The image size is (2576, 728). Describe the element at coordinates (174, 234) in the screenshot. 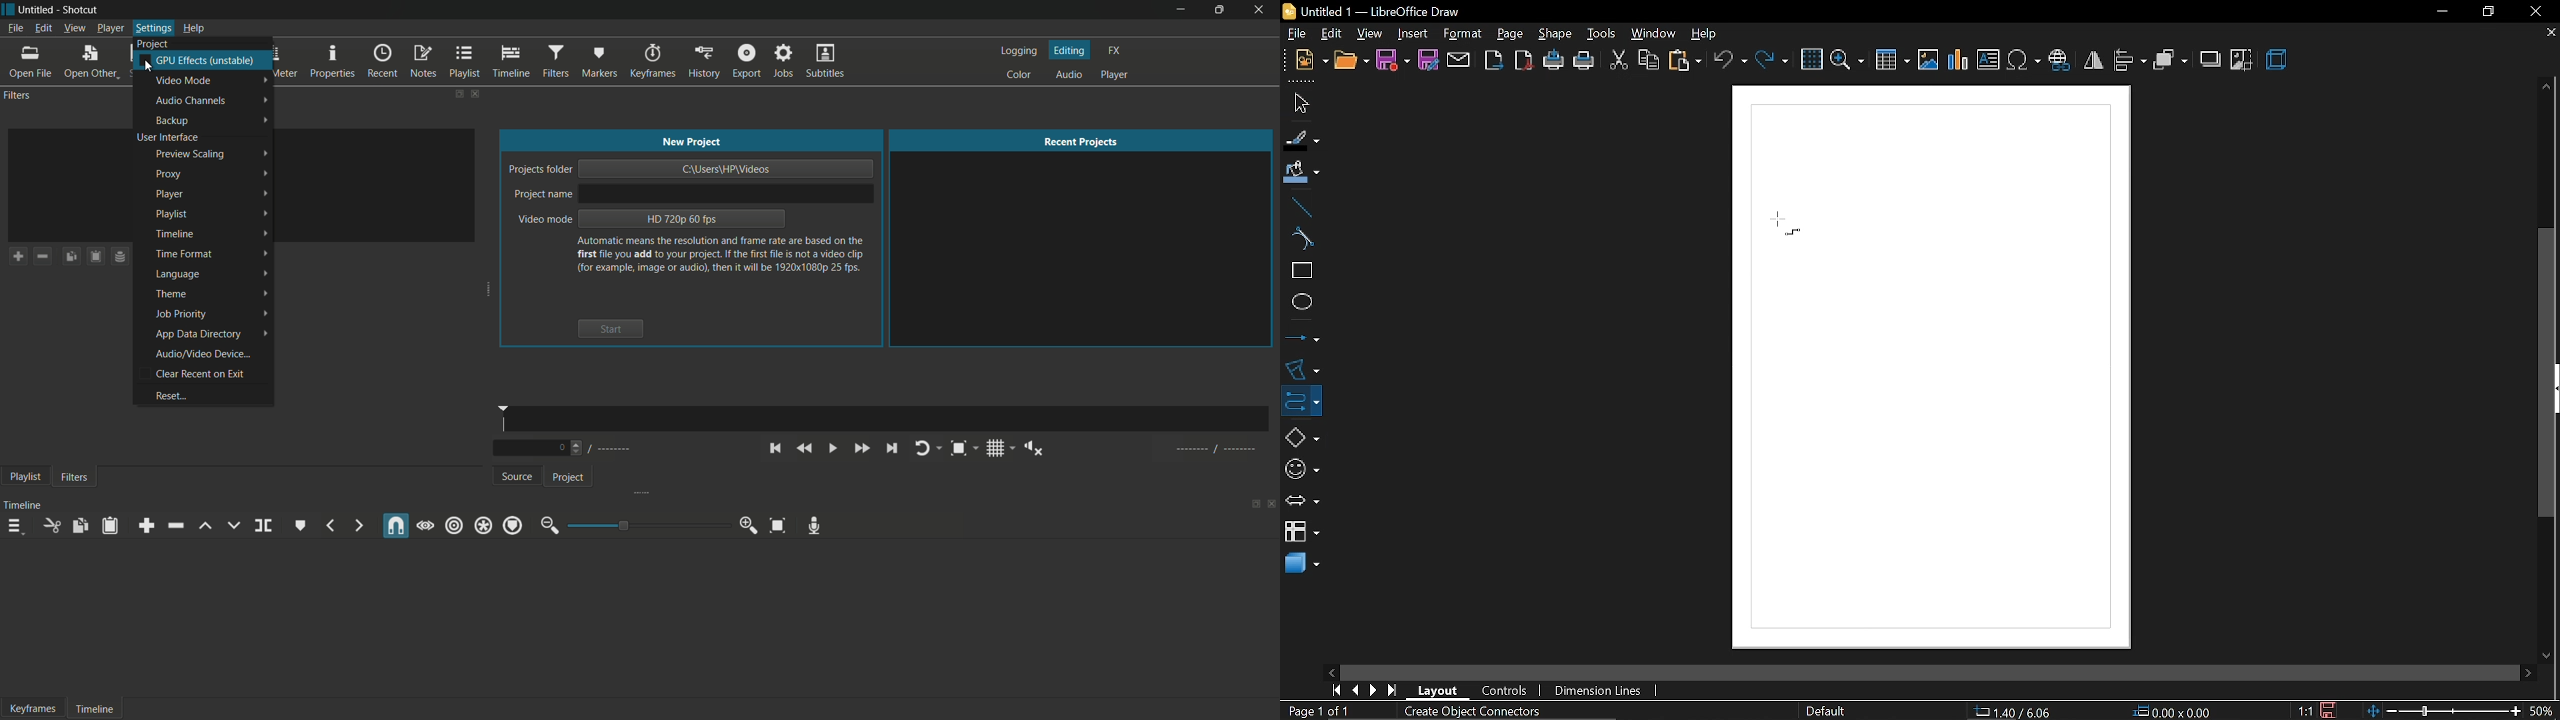

I see `timeline` at that location.